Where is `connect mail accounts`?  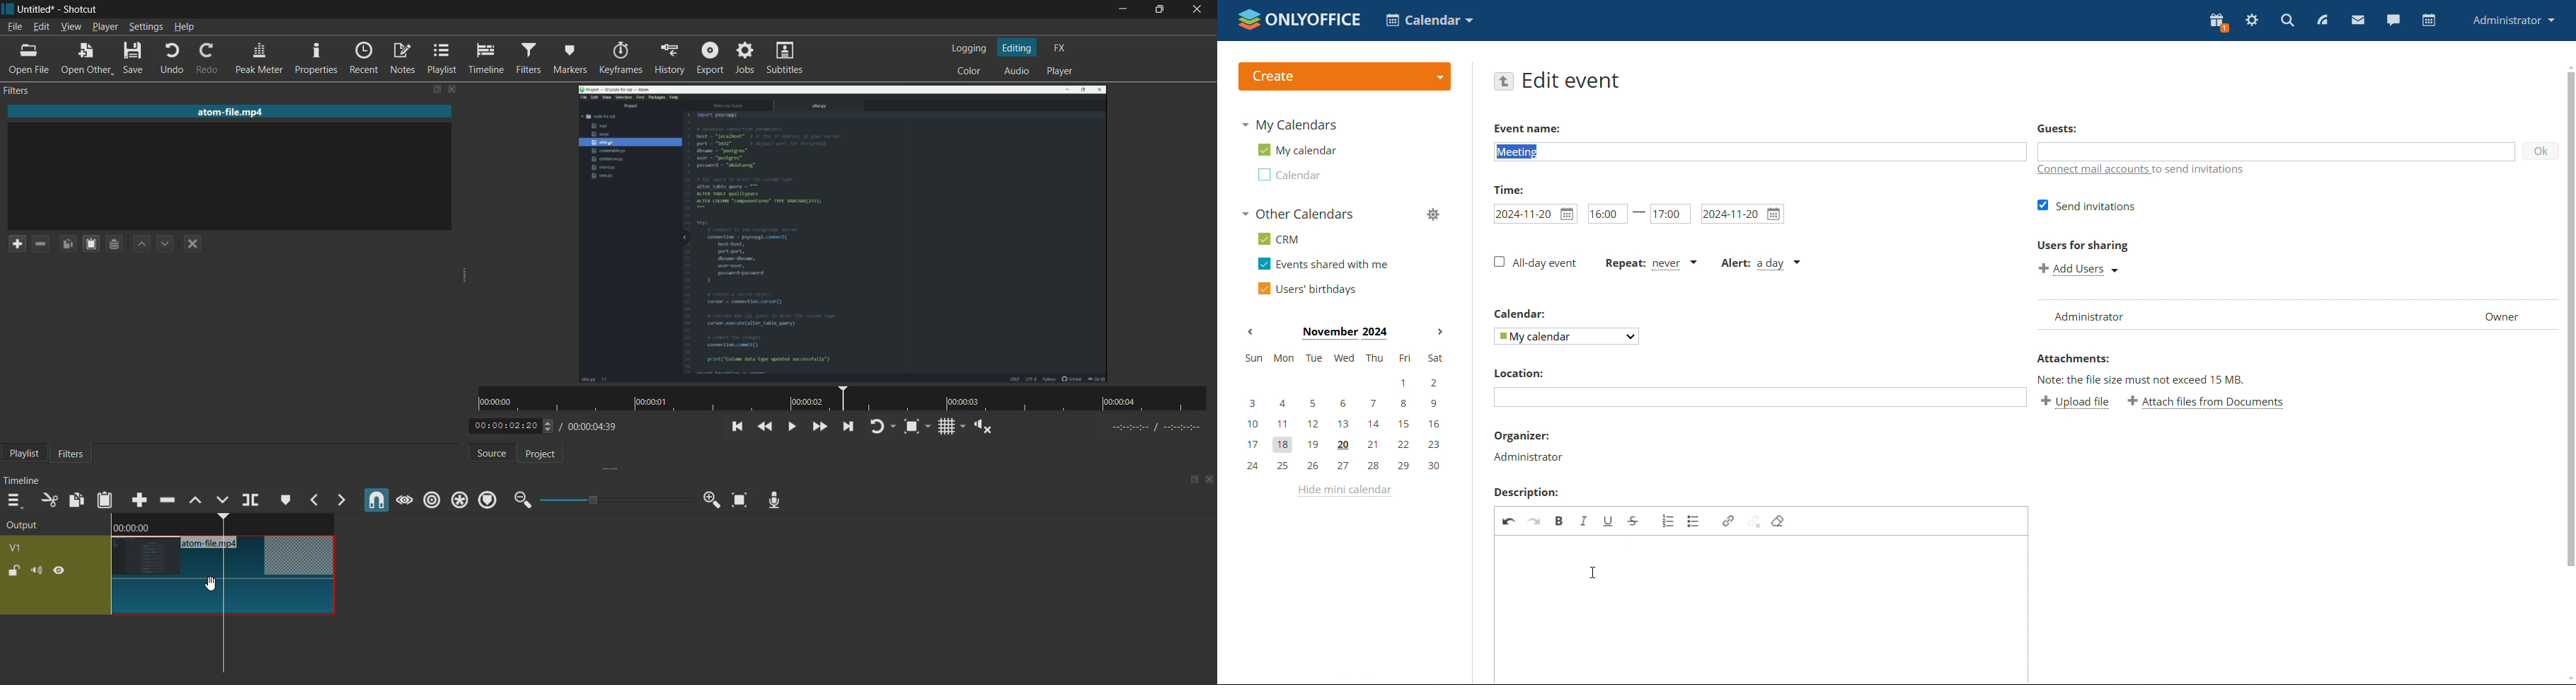 connect mail accounts is located at coordinates (2144, 171).